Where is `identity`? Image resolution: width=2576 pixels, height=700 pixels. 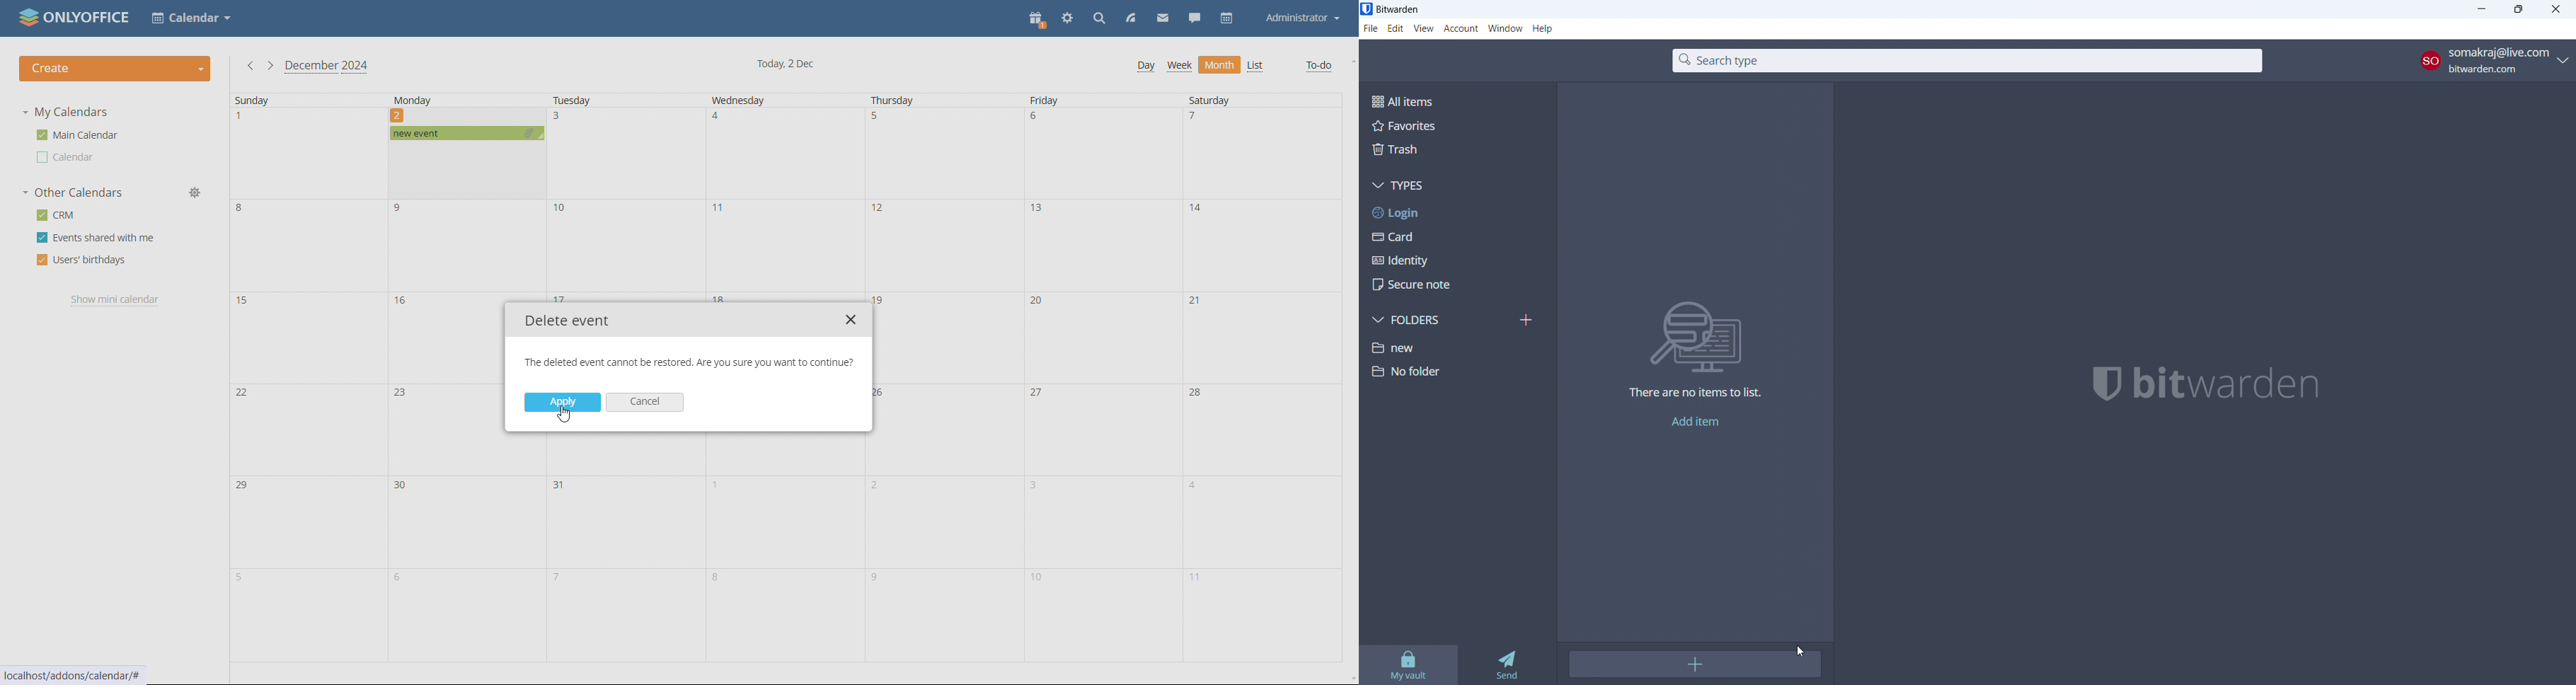 identity is located at coordinates (1458, 261).